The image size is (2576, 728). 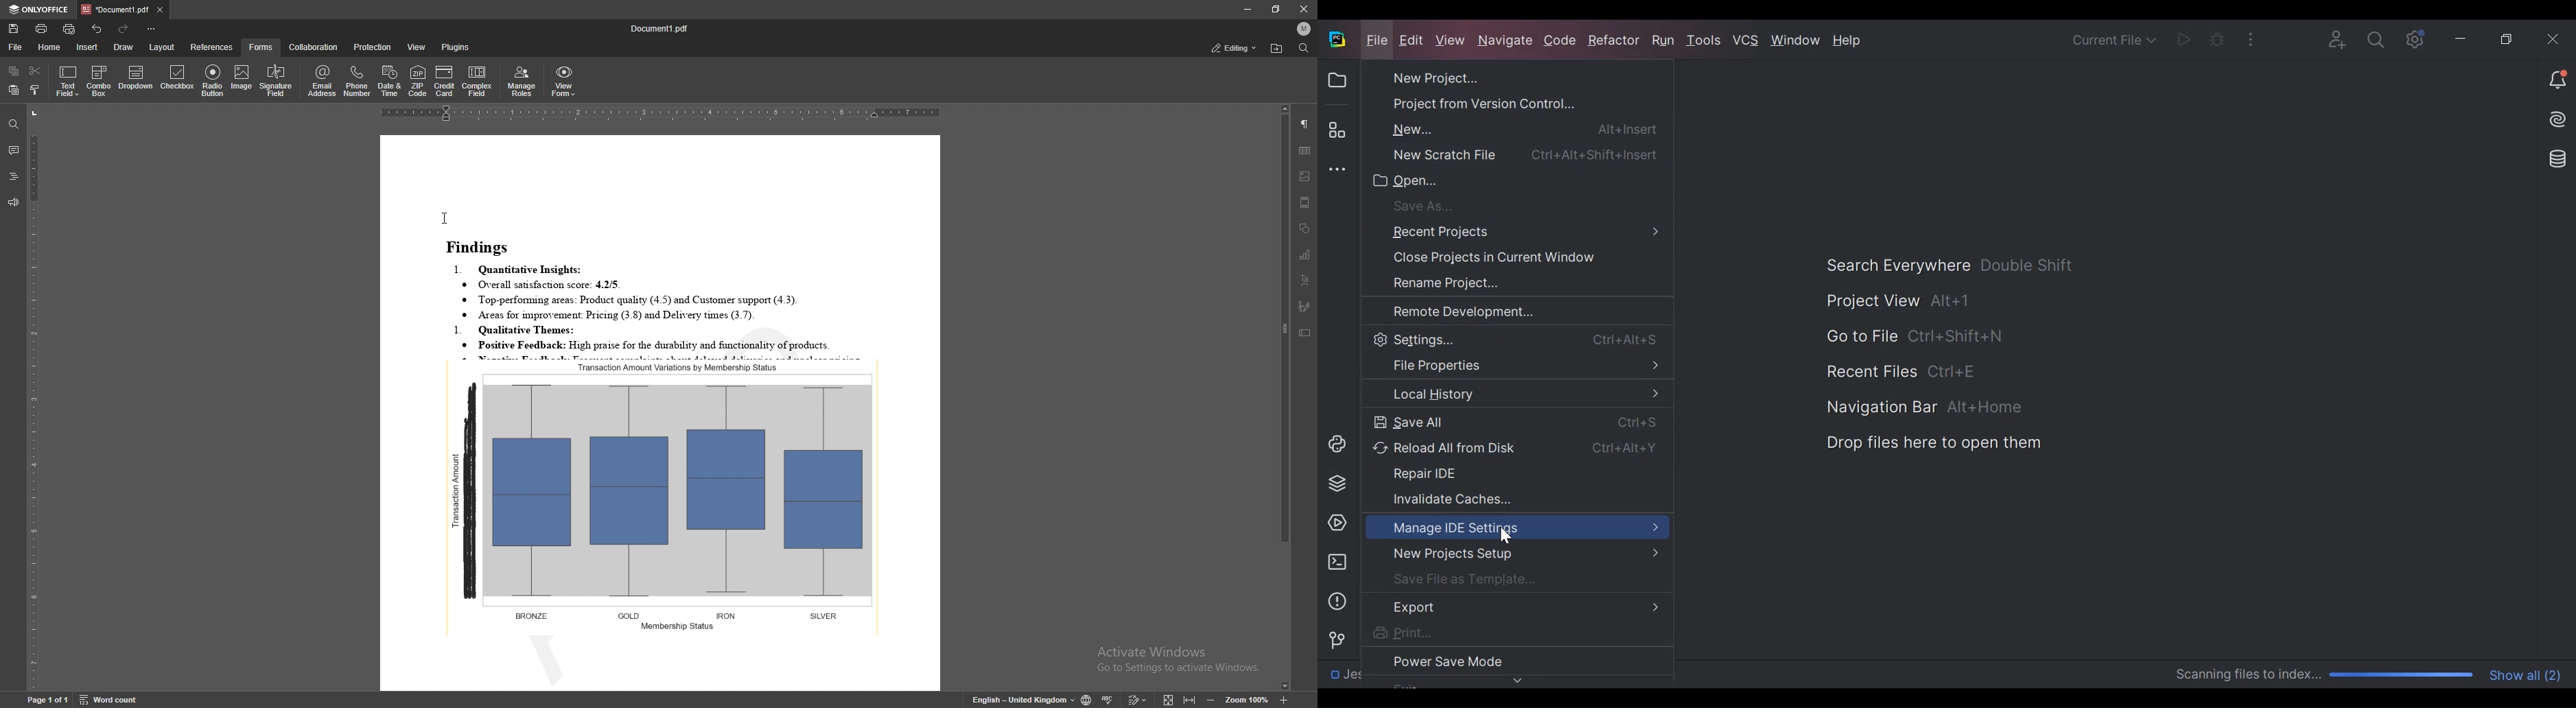 What do you see at coordinates (2528, 674) in the screenshot?
I see `Show all` at bounding box center [2528, 674].